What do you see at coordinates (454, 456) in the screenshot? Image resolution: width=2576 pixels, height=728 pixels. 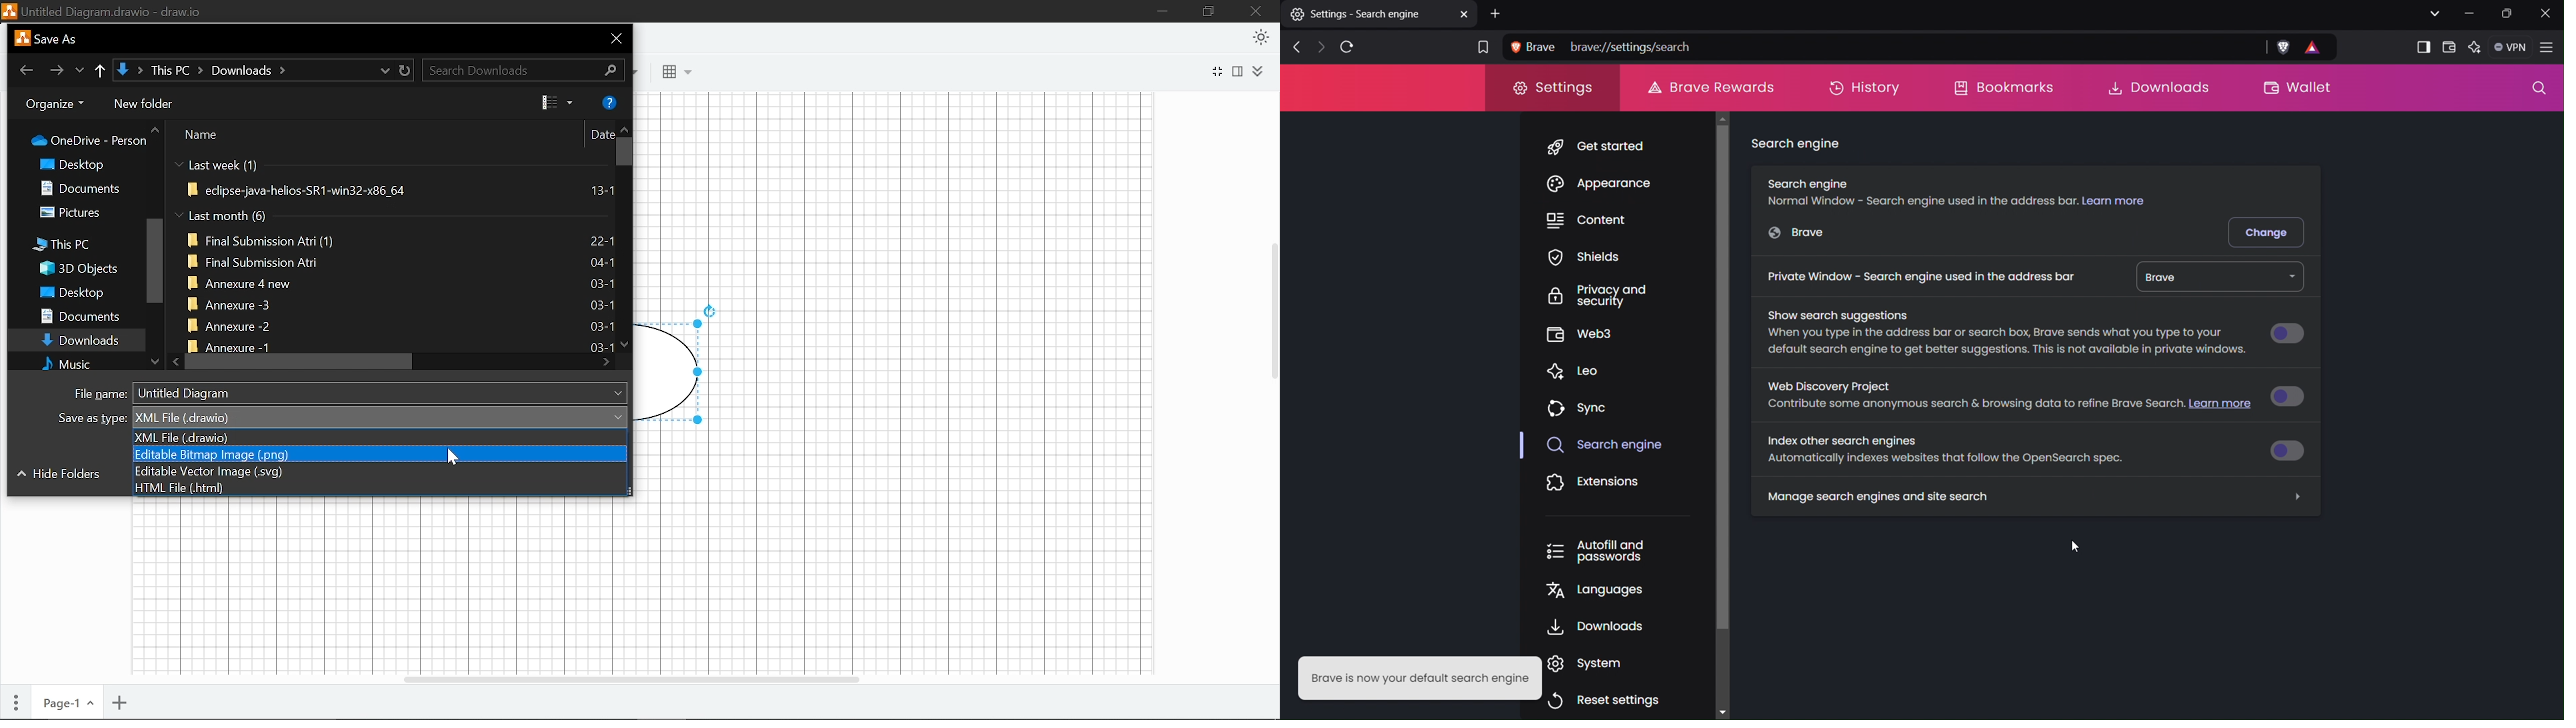 I see `cursor` at bounding box center [454, 456].